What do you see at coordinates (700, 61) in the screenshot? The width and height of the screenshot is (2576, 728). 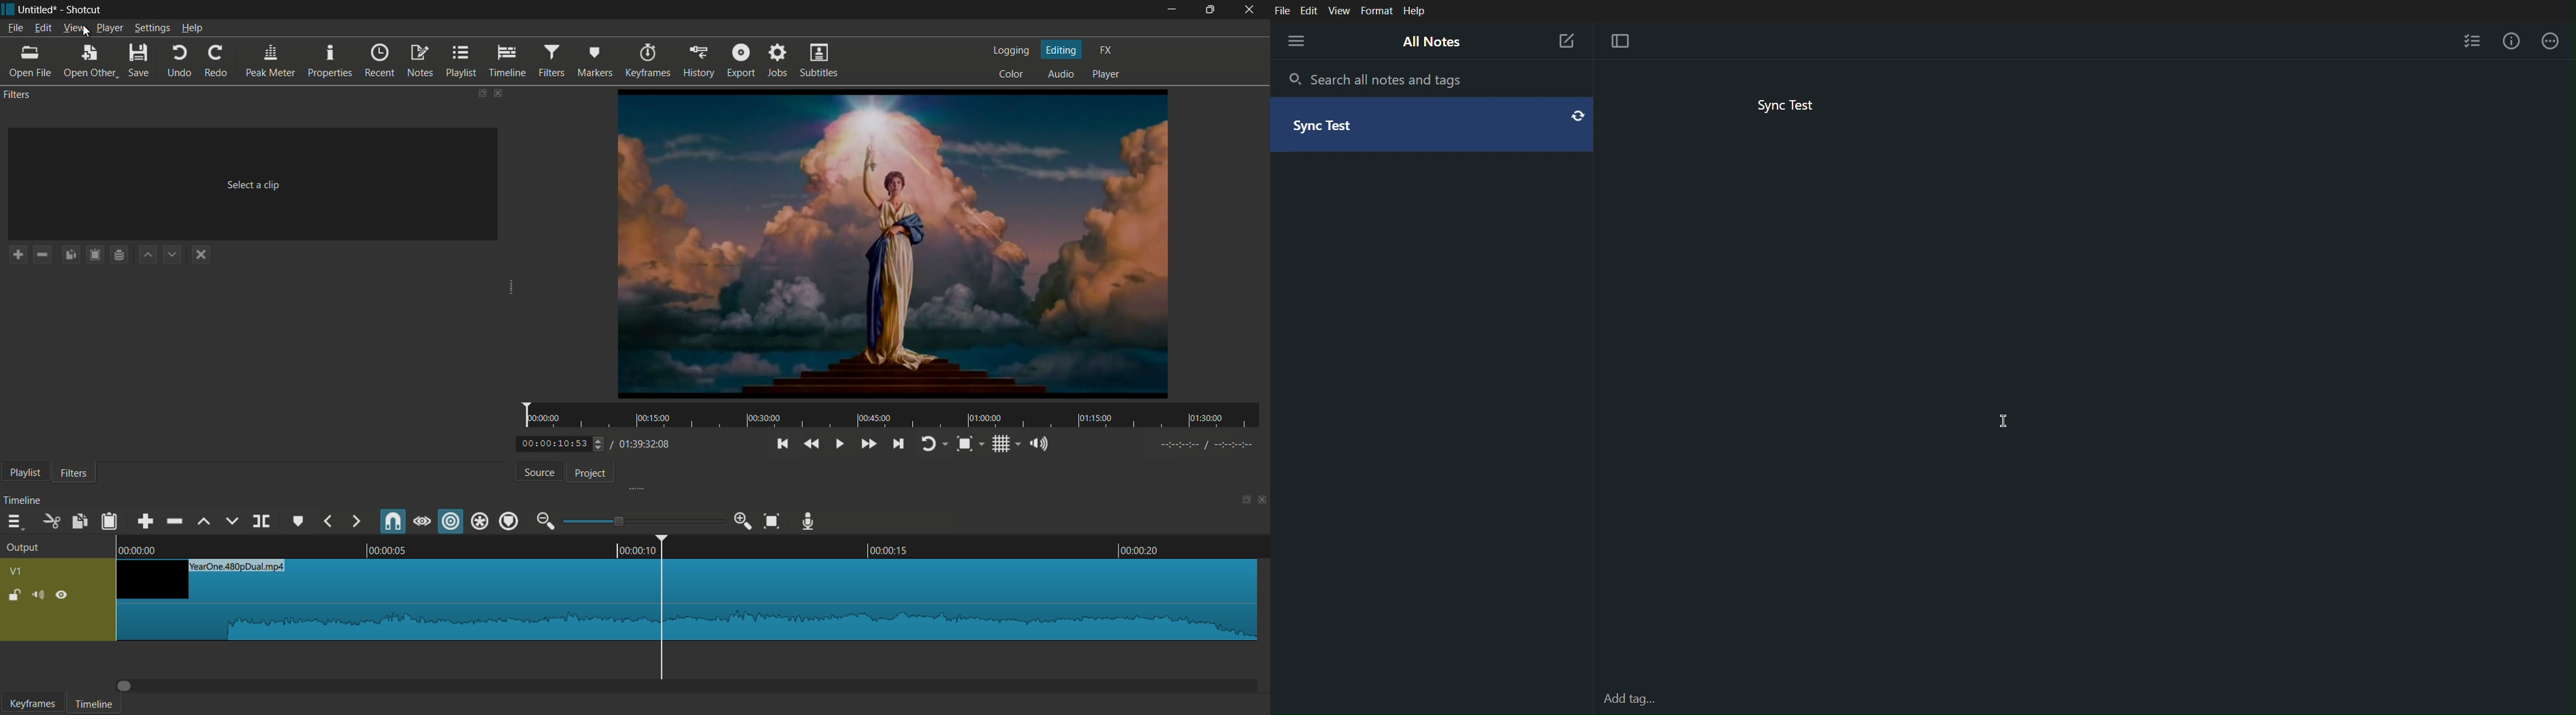 I see `history` at bounding box center [700, 61].